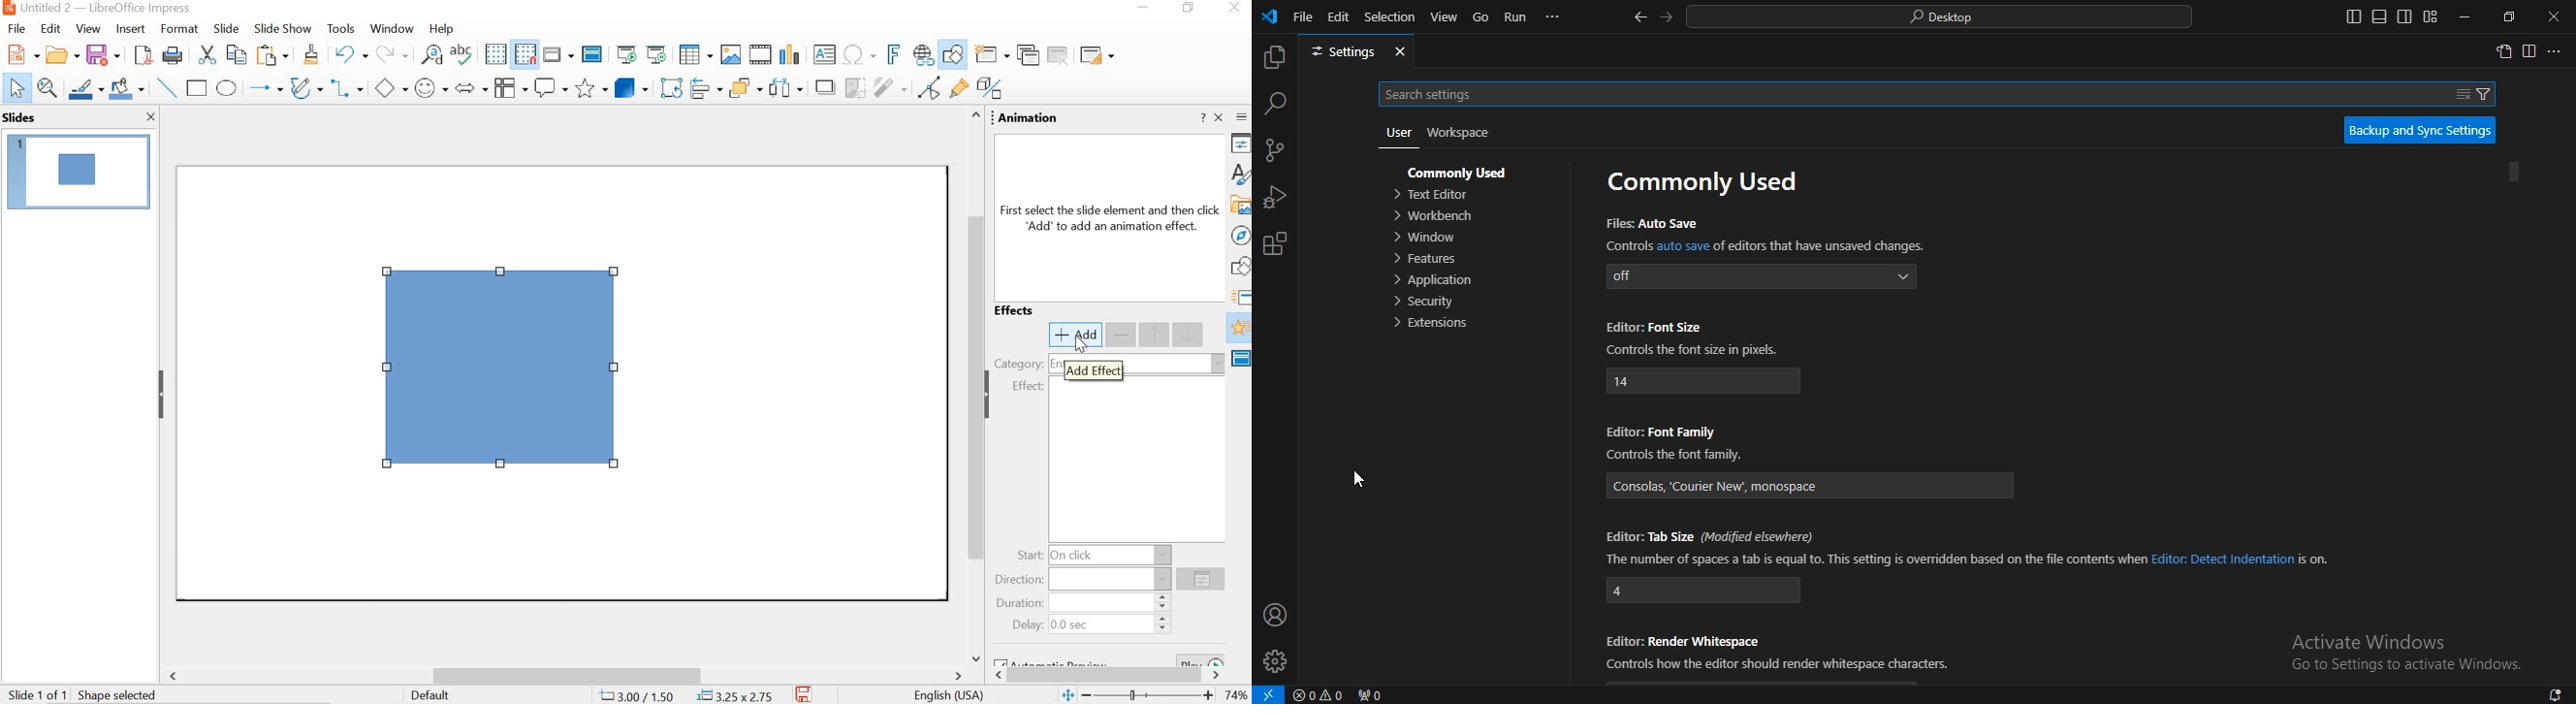 The width and height of the screenshot is (2576, 728). What do you see at coordinates (1083, 344) in the screenshot?
I see `Cursor` at bounding box center [1083, 344].